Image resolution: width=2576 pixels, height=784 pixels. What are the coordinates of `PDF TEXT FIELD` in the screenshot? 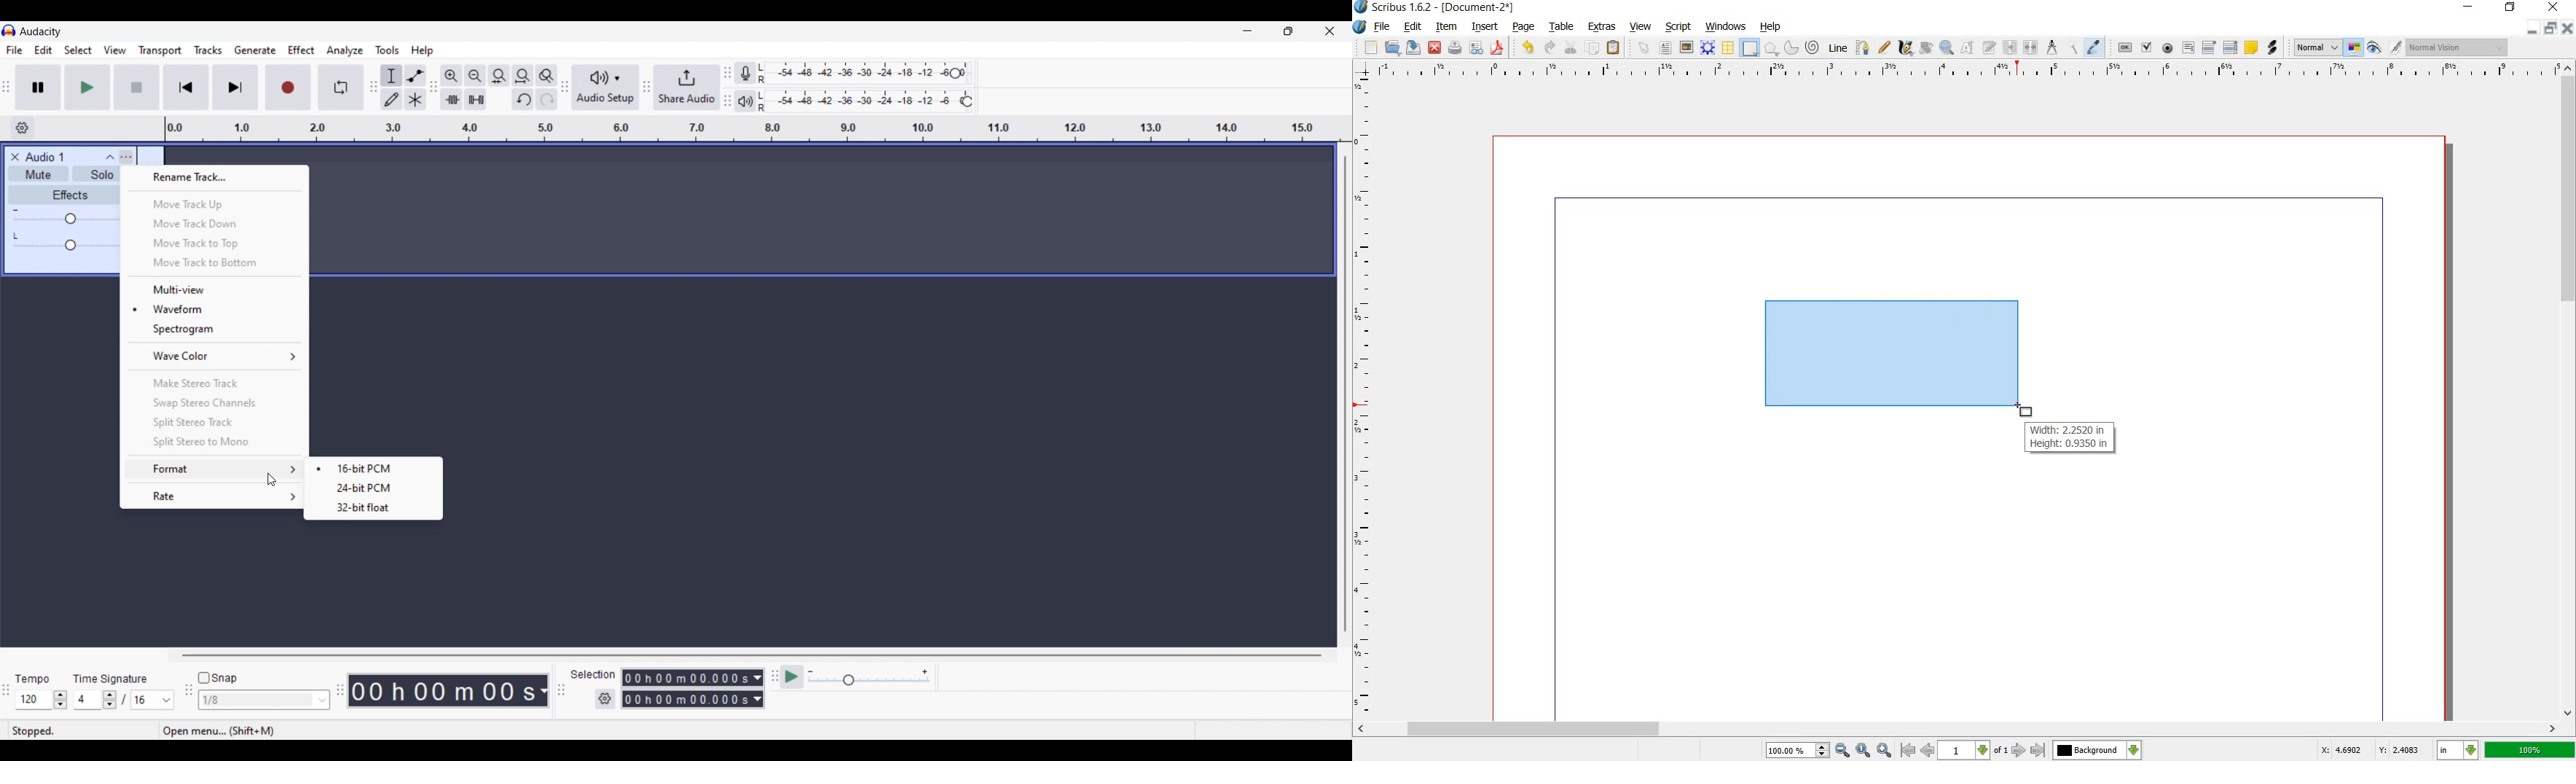 It's located at (2188, 48).